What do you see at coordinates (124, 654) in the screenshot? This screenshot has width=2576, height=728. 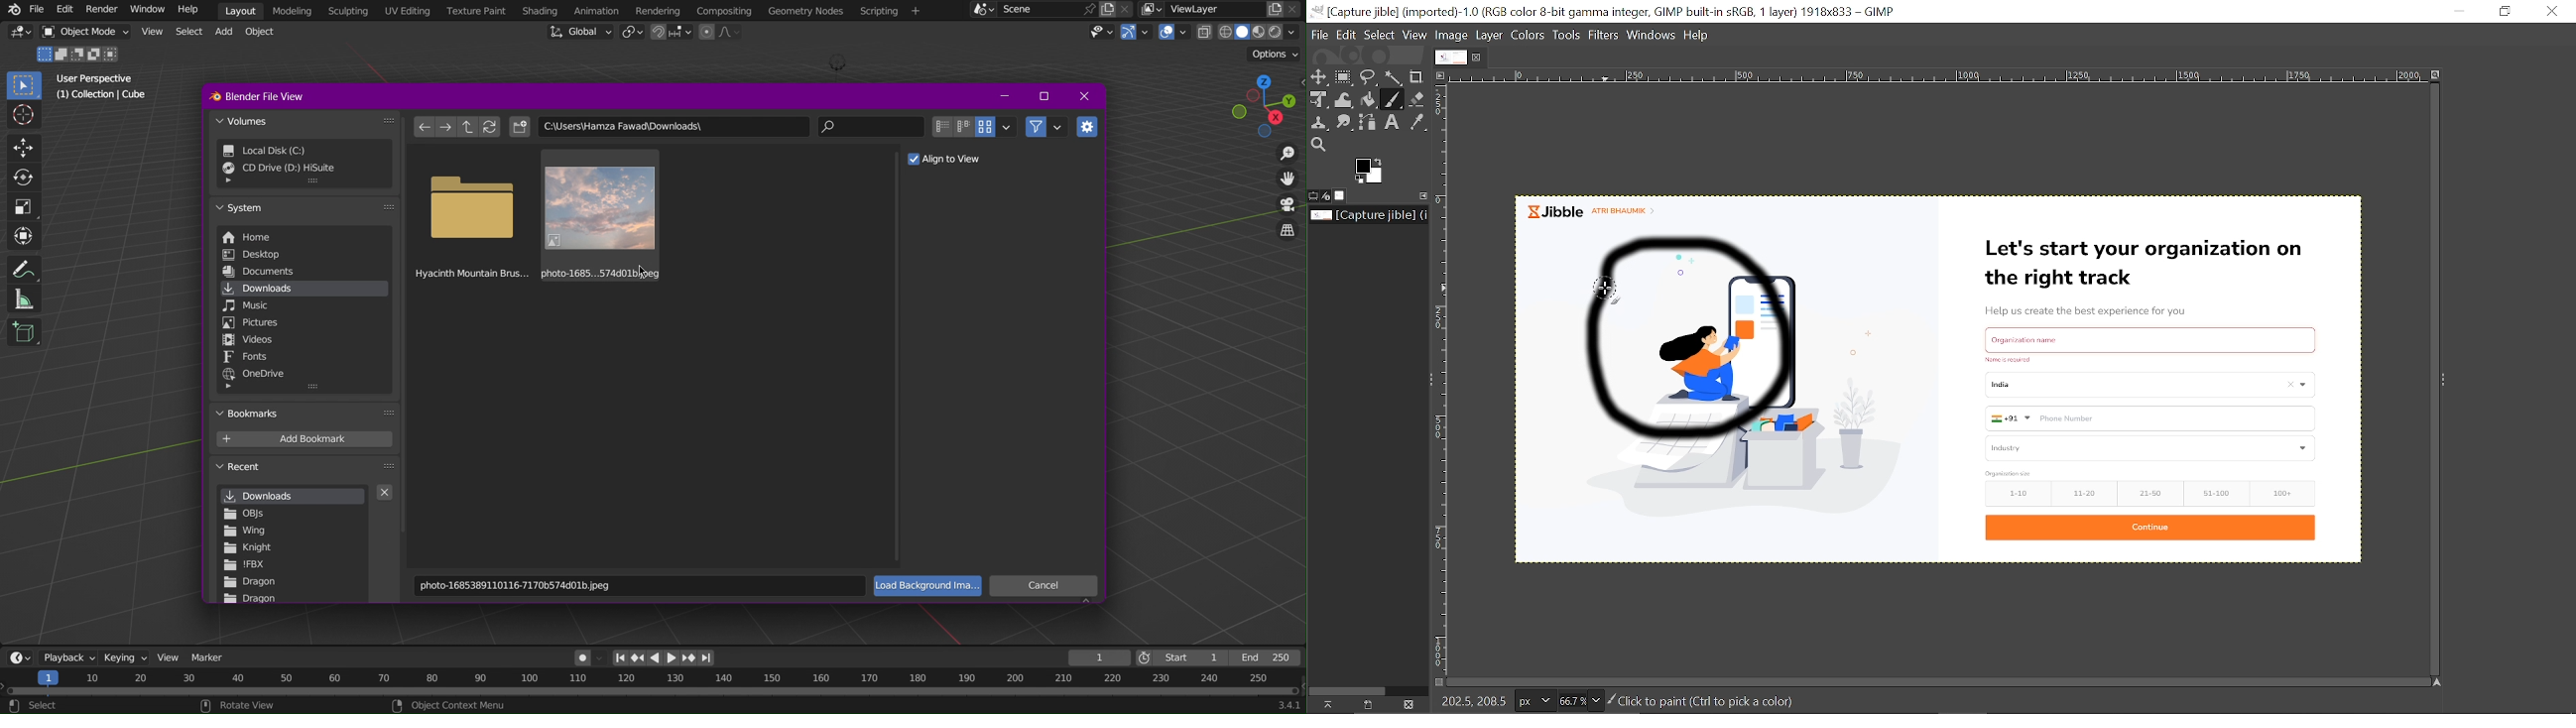 I see `Keying` at bounding box center [124, 654].